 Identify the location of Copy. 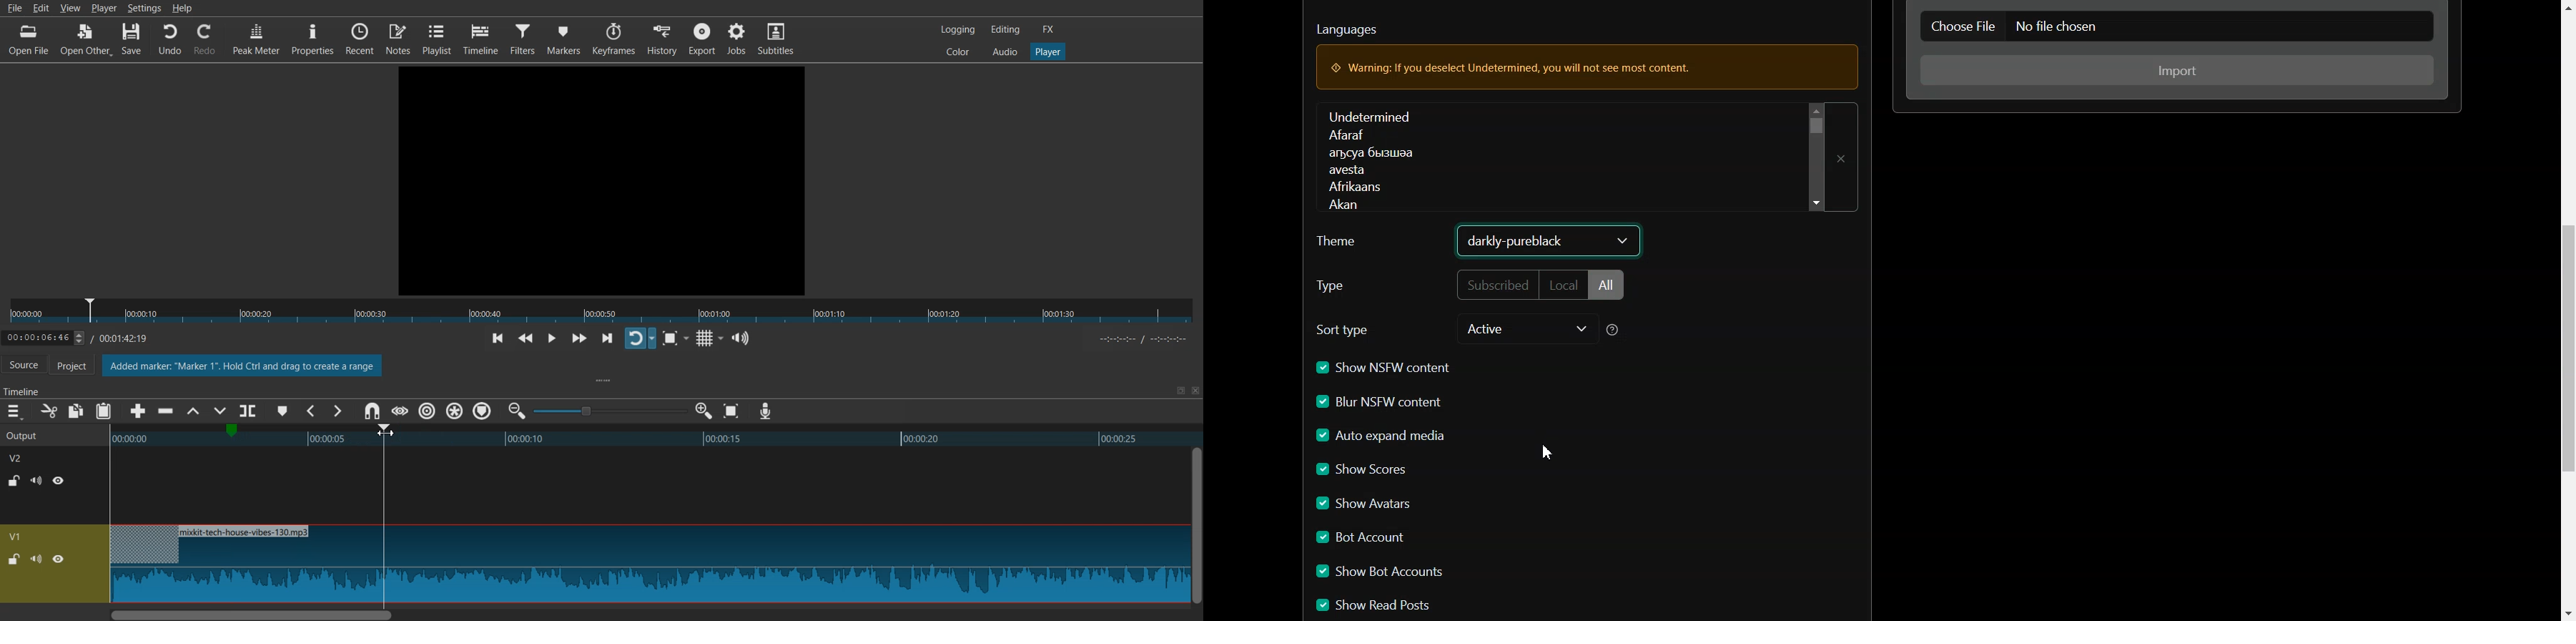
(76, 411).